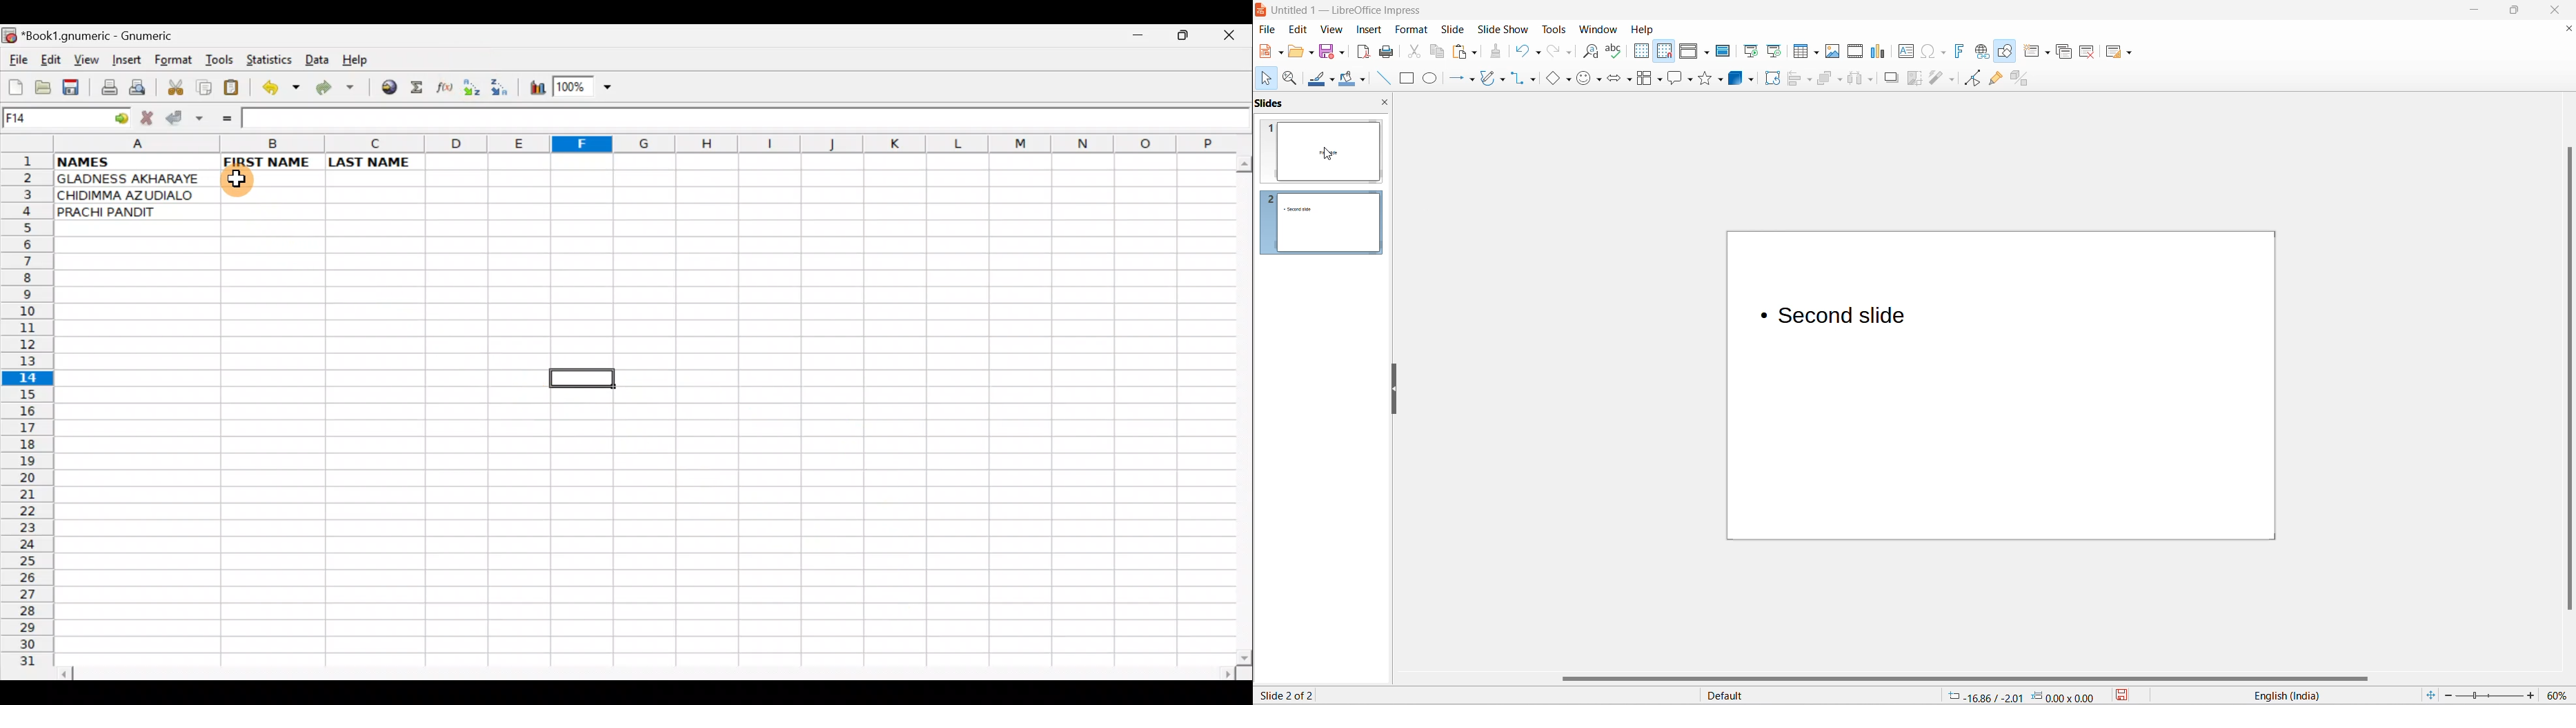 The image size is (2576, 728). Describe the element at coordinates (1812, 693) in the screenshot. I see `slide master type` at that location.